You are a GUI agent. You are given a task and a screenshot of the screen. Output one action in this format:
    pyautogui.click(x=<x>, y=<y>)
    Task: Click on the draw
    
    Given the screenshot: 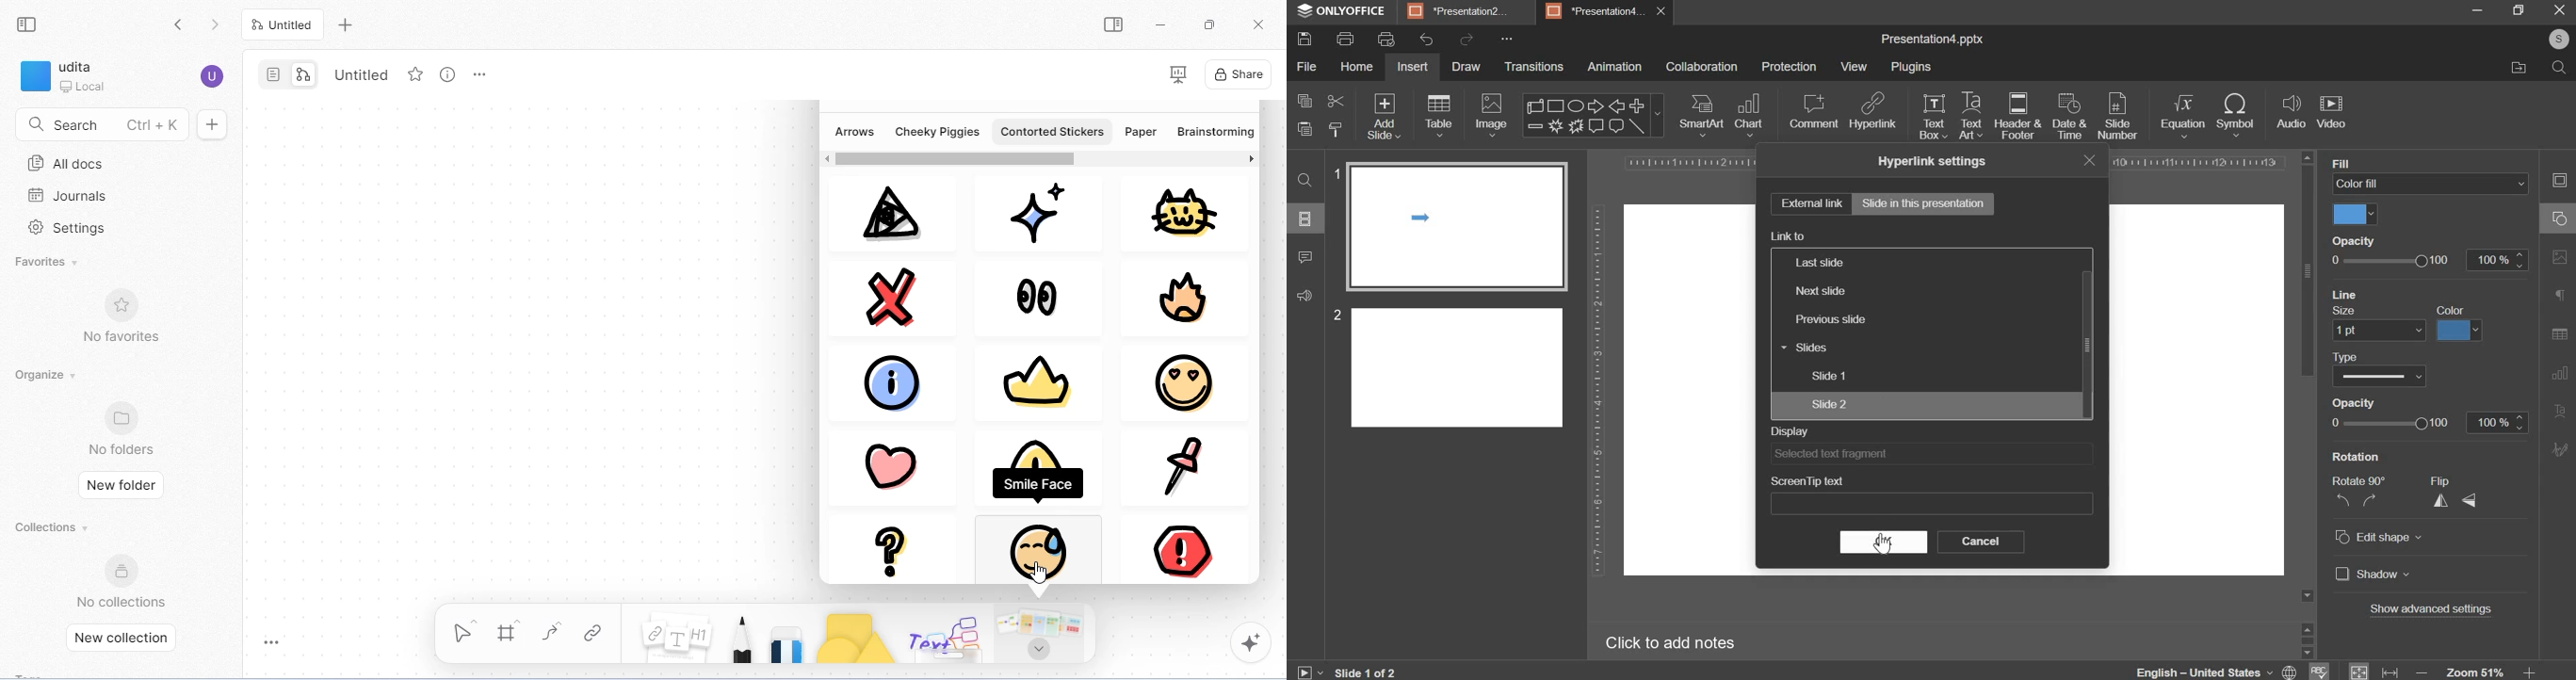 What is the action you would take?
    pyautogui.click(x=1465, y=66)
    